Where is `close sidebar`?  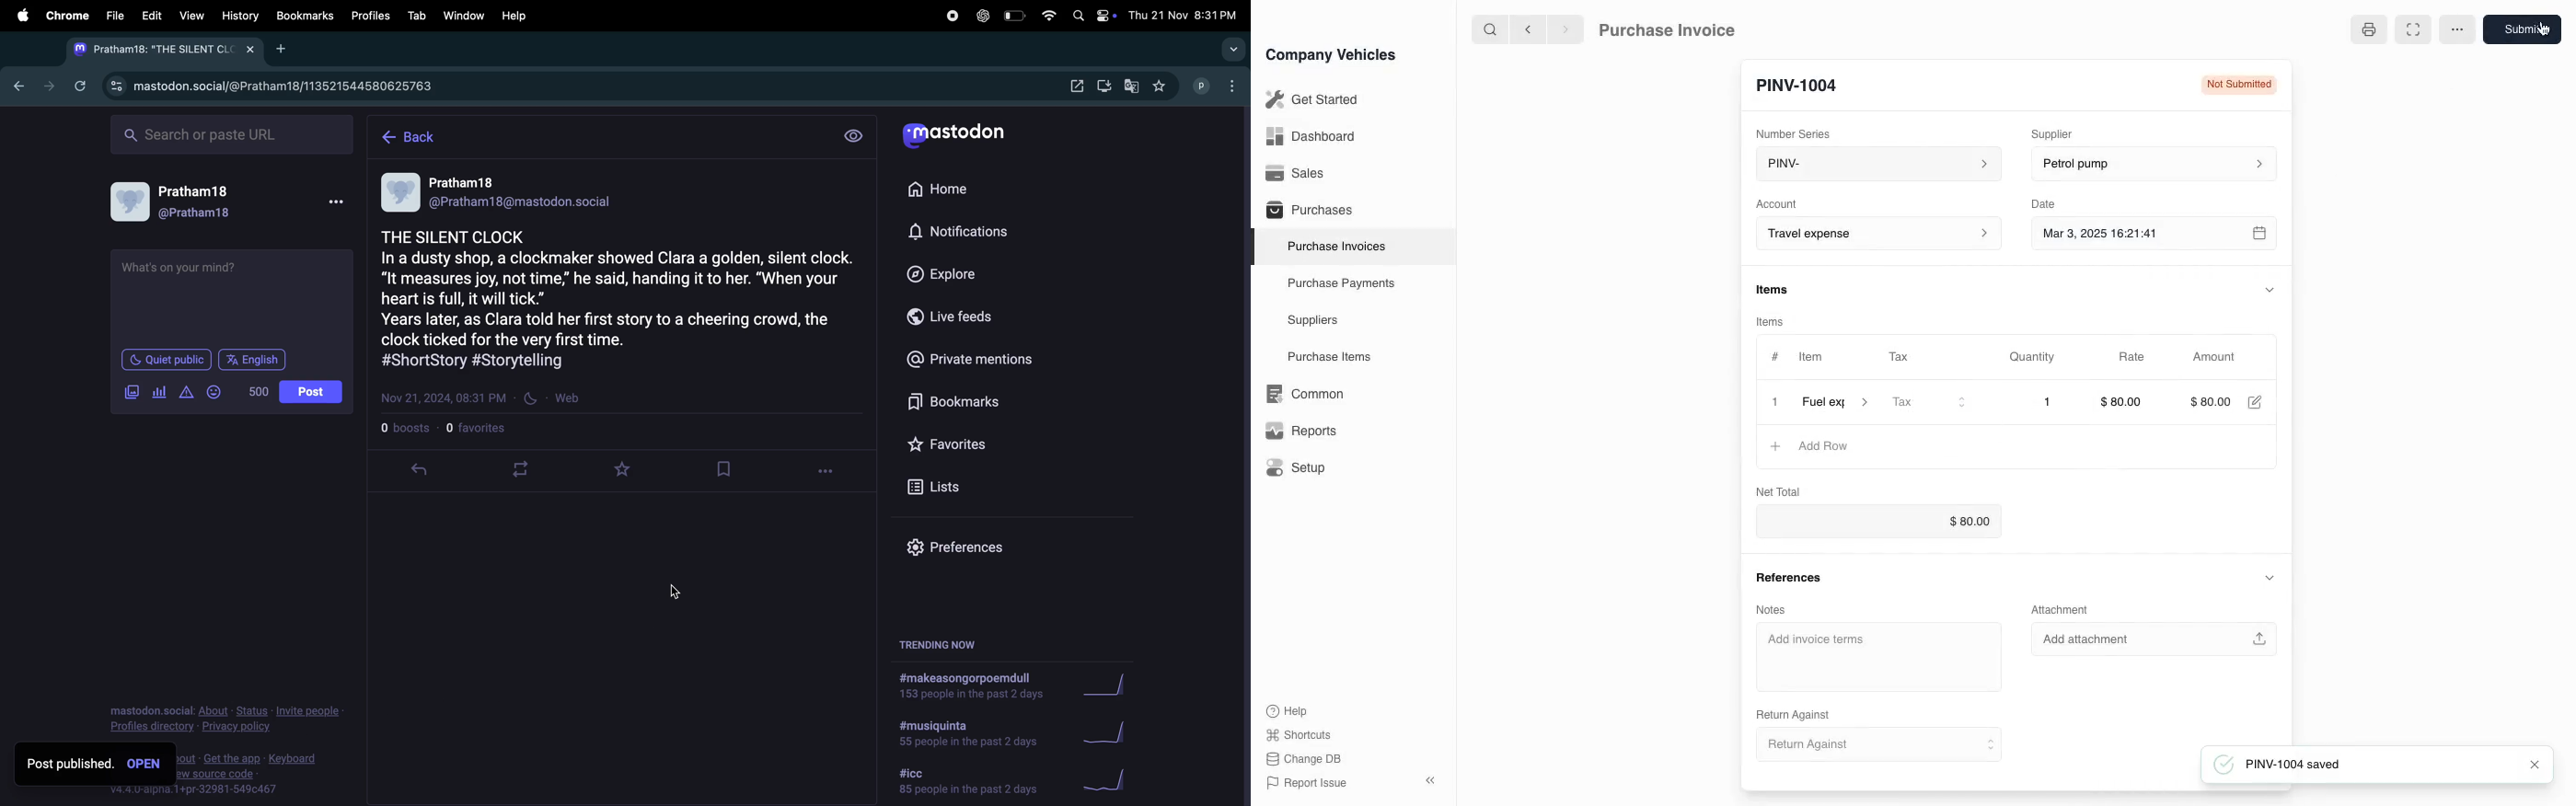
close sidebar is located at coordinates (1432, 778).